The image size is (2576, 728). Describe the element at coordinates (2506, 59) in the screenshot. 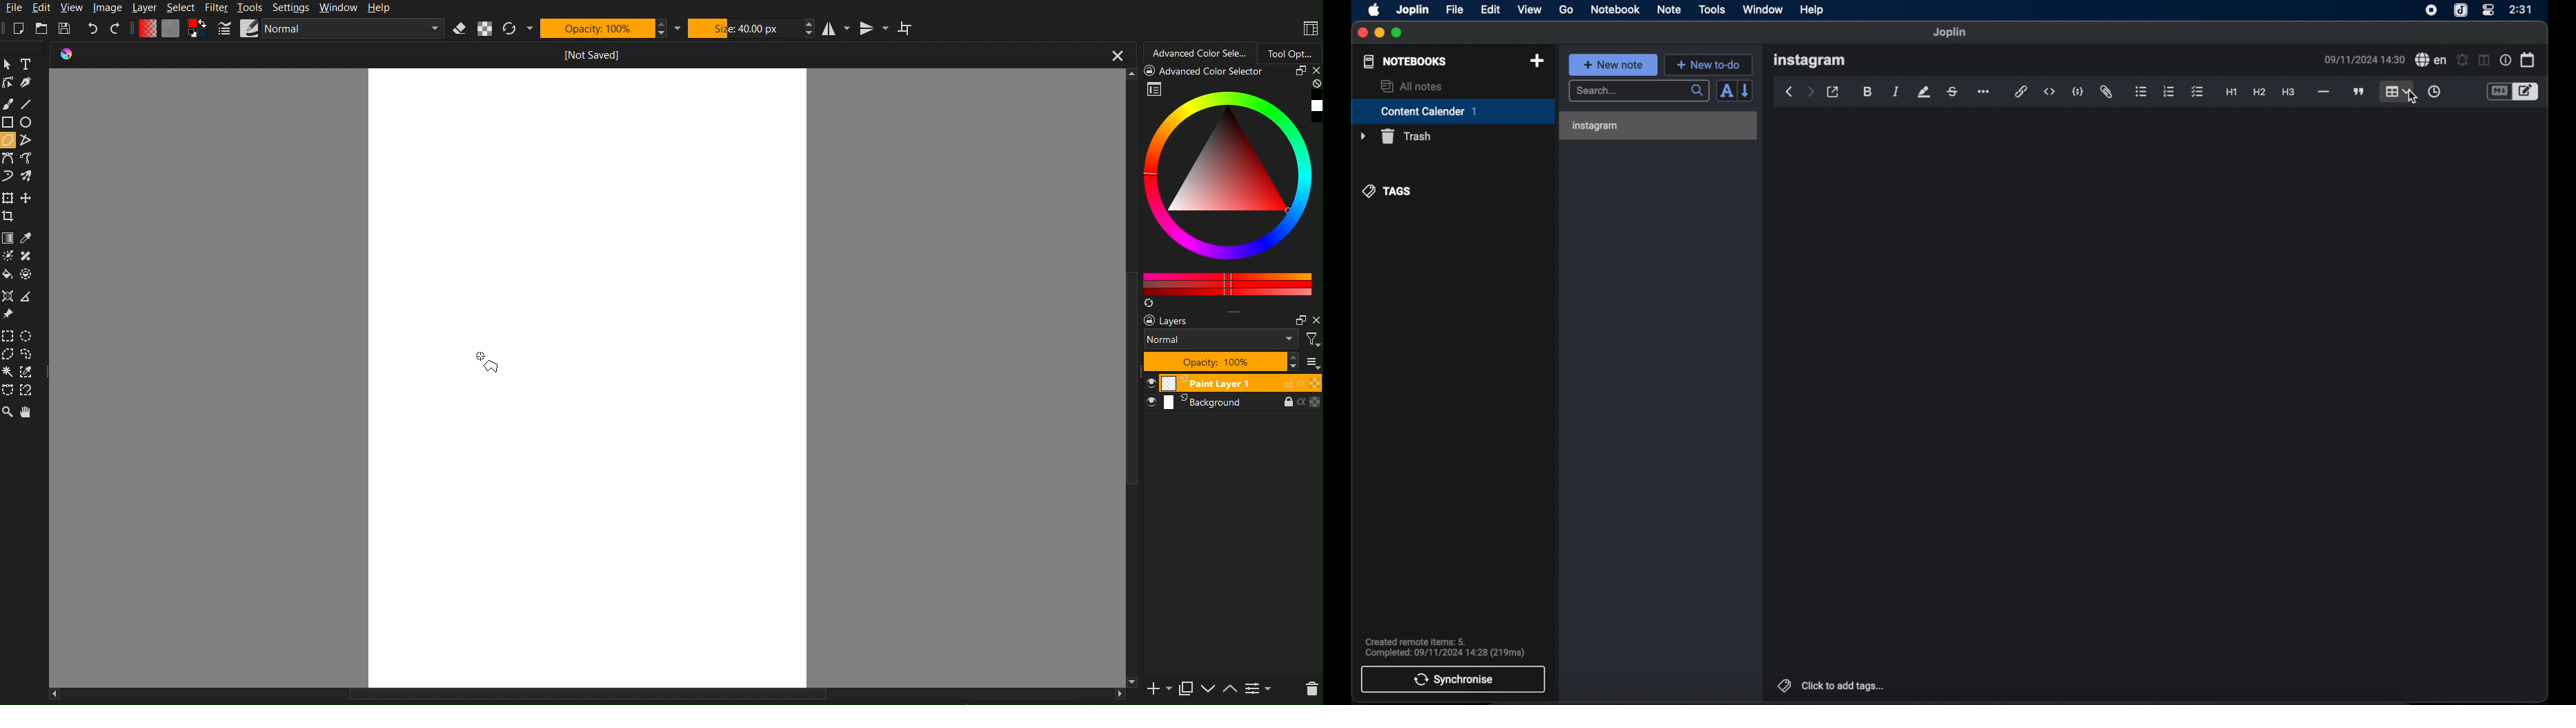

I see `note properties` at that location.